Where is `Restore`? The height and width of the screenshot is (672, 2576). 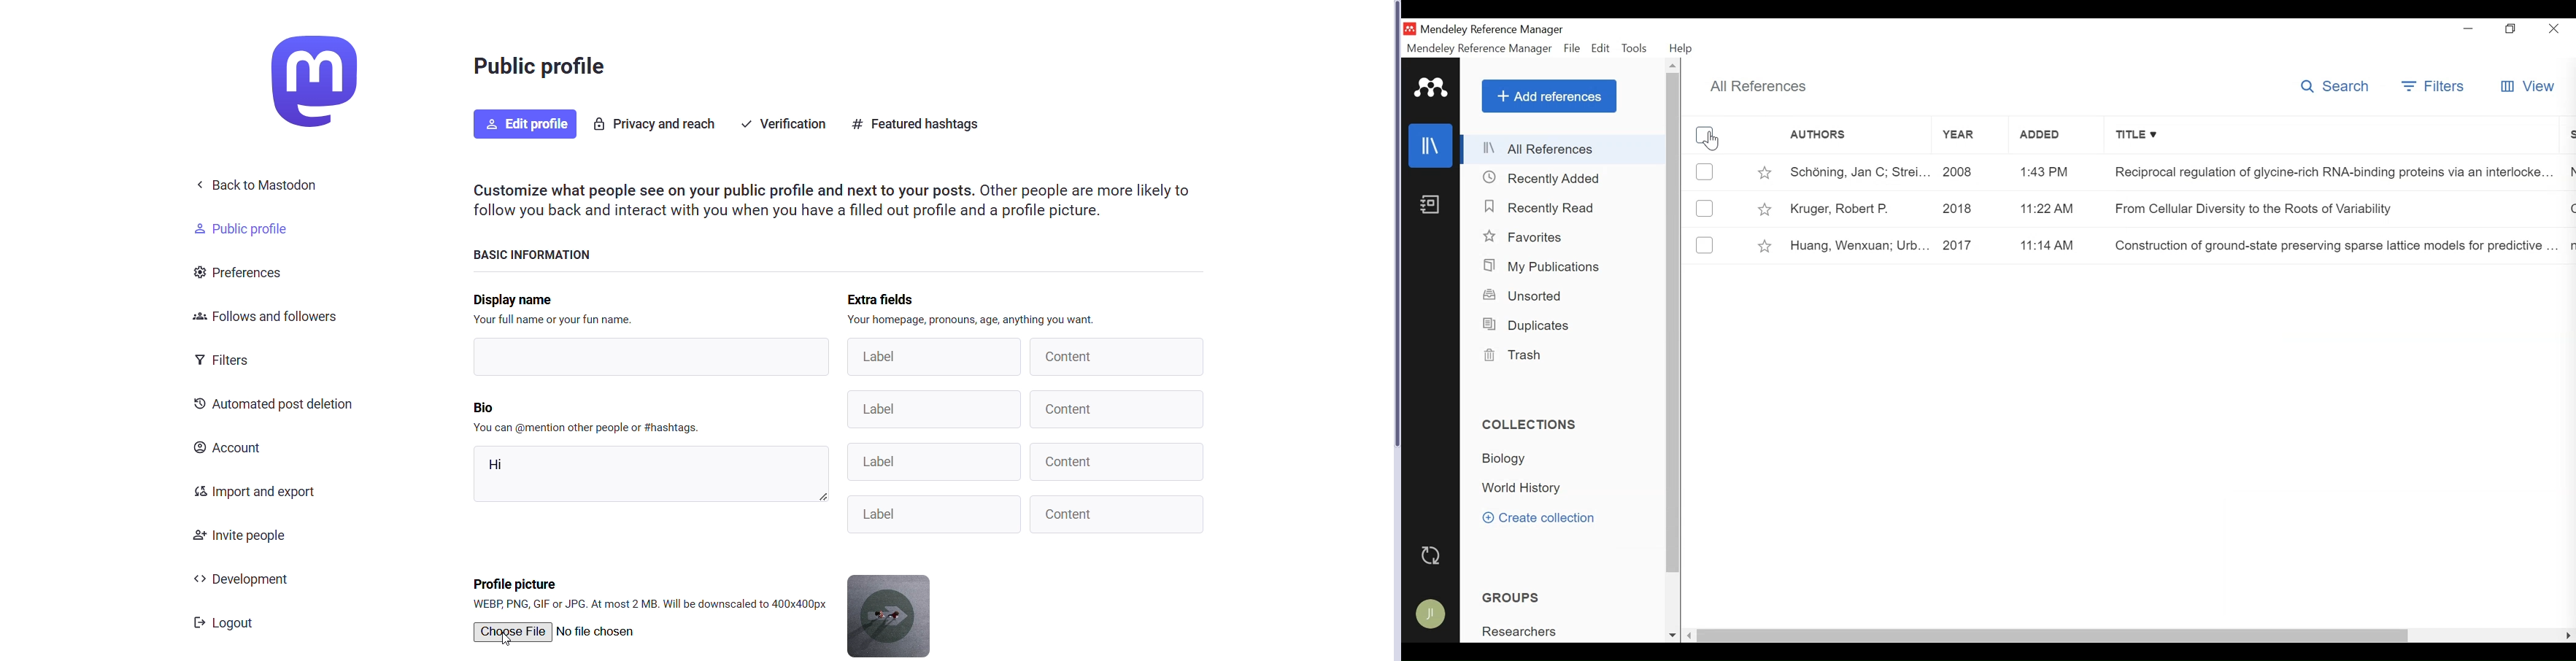 Restore is located at coordinates (2512, 29).